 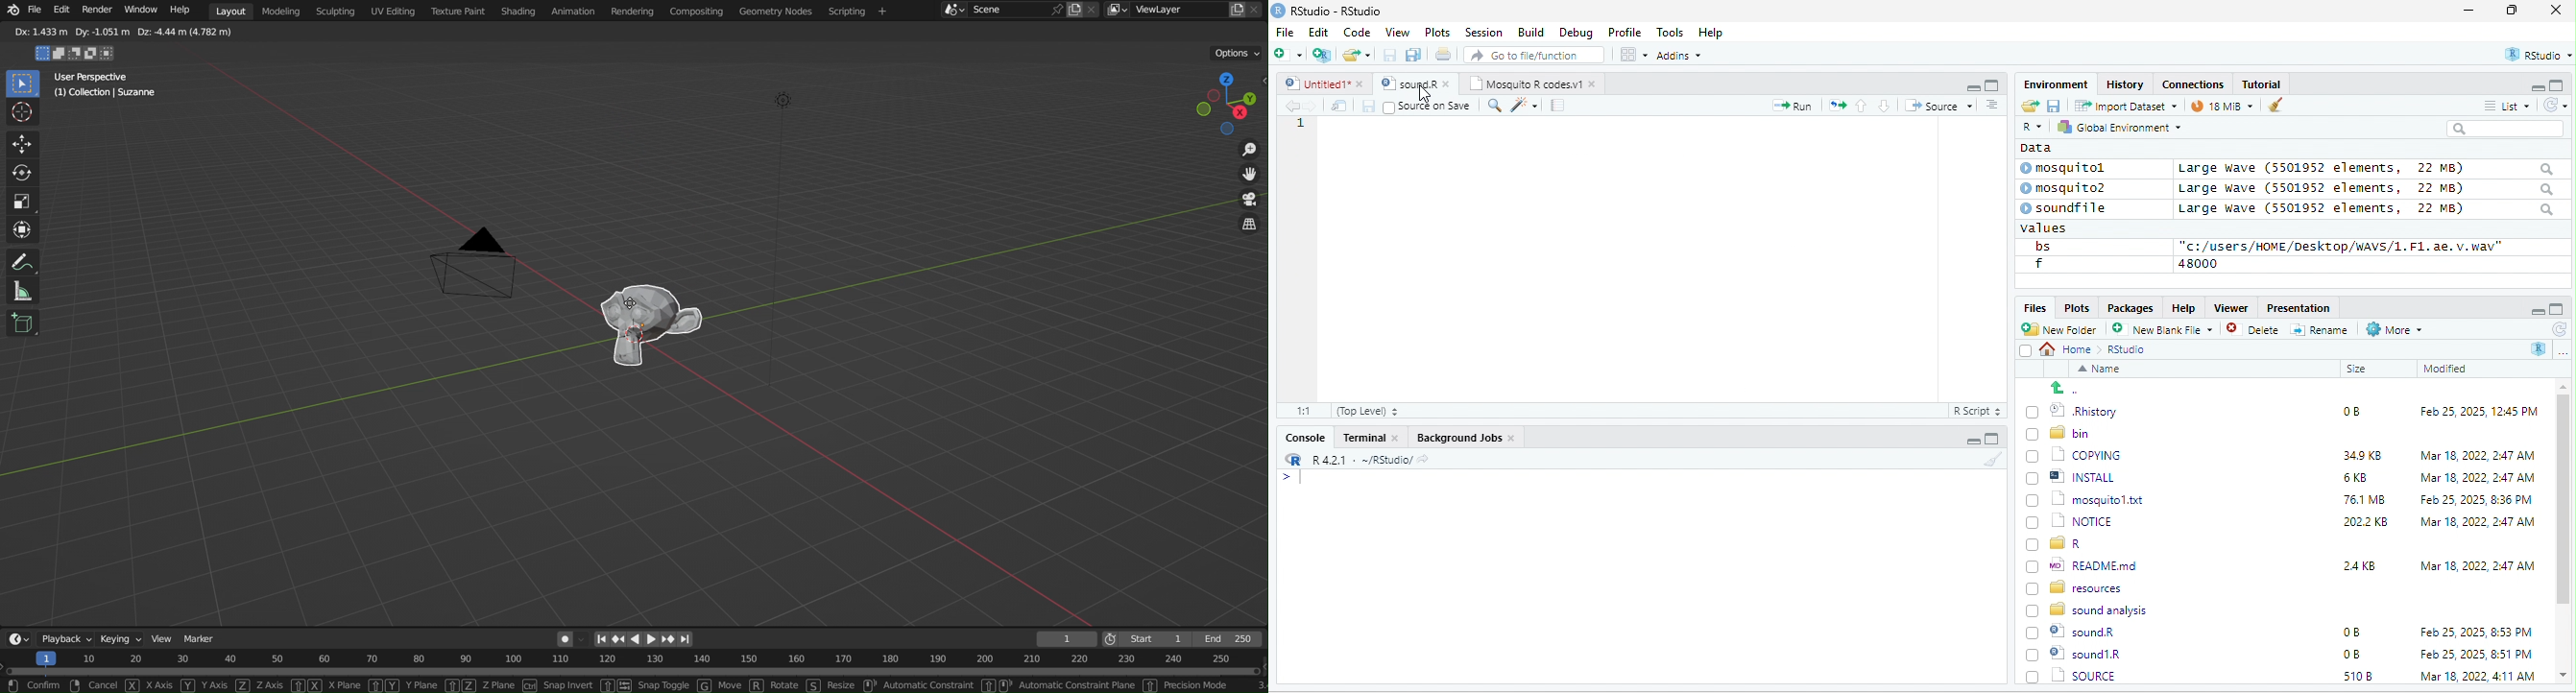 What do you see at coordinates (2063, 329) in the screenshot?
I see `New Folder` at bounding box center [2063, 329].